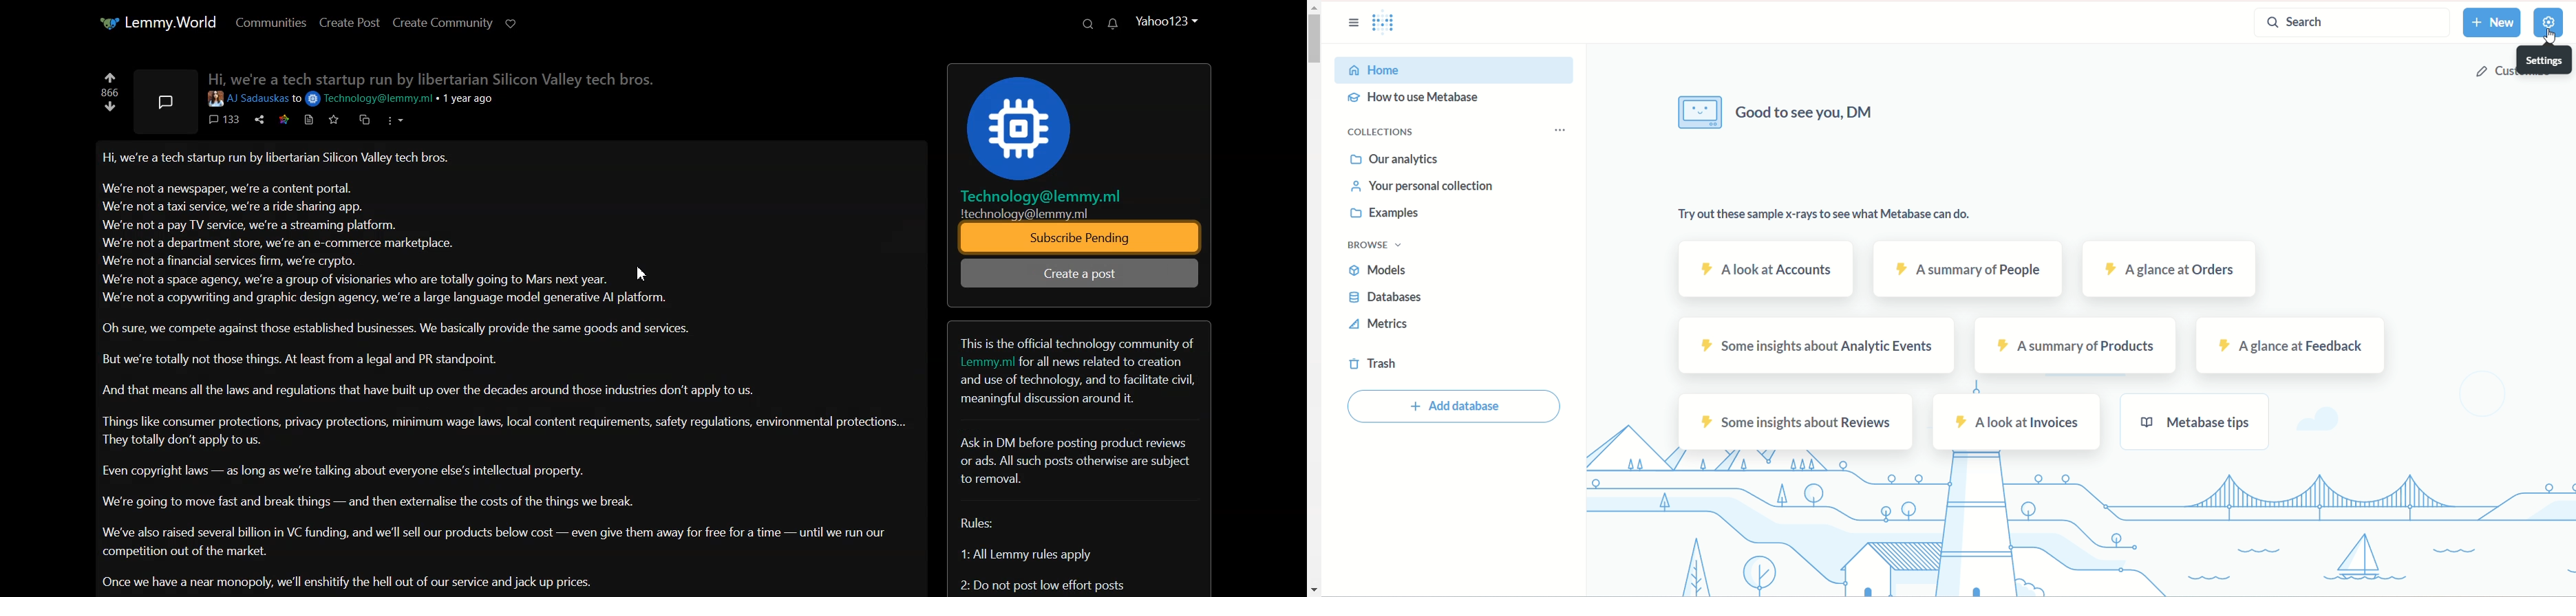  Describe the element at coordinates (163, 98) in the screenshot. I see `Message symbol` at that location.